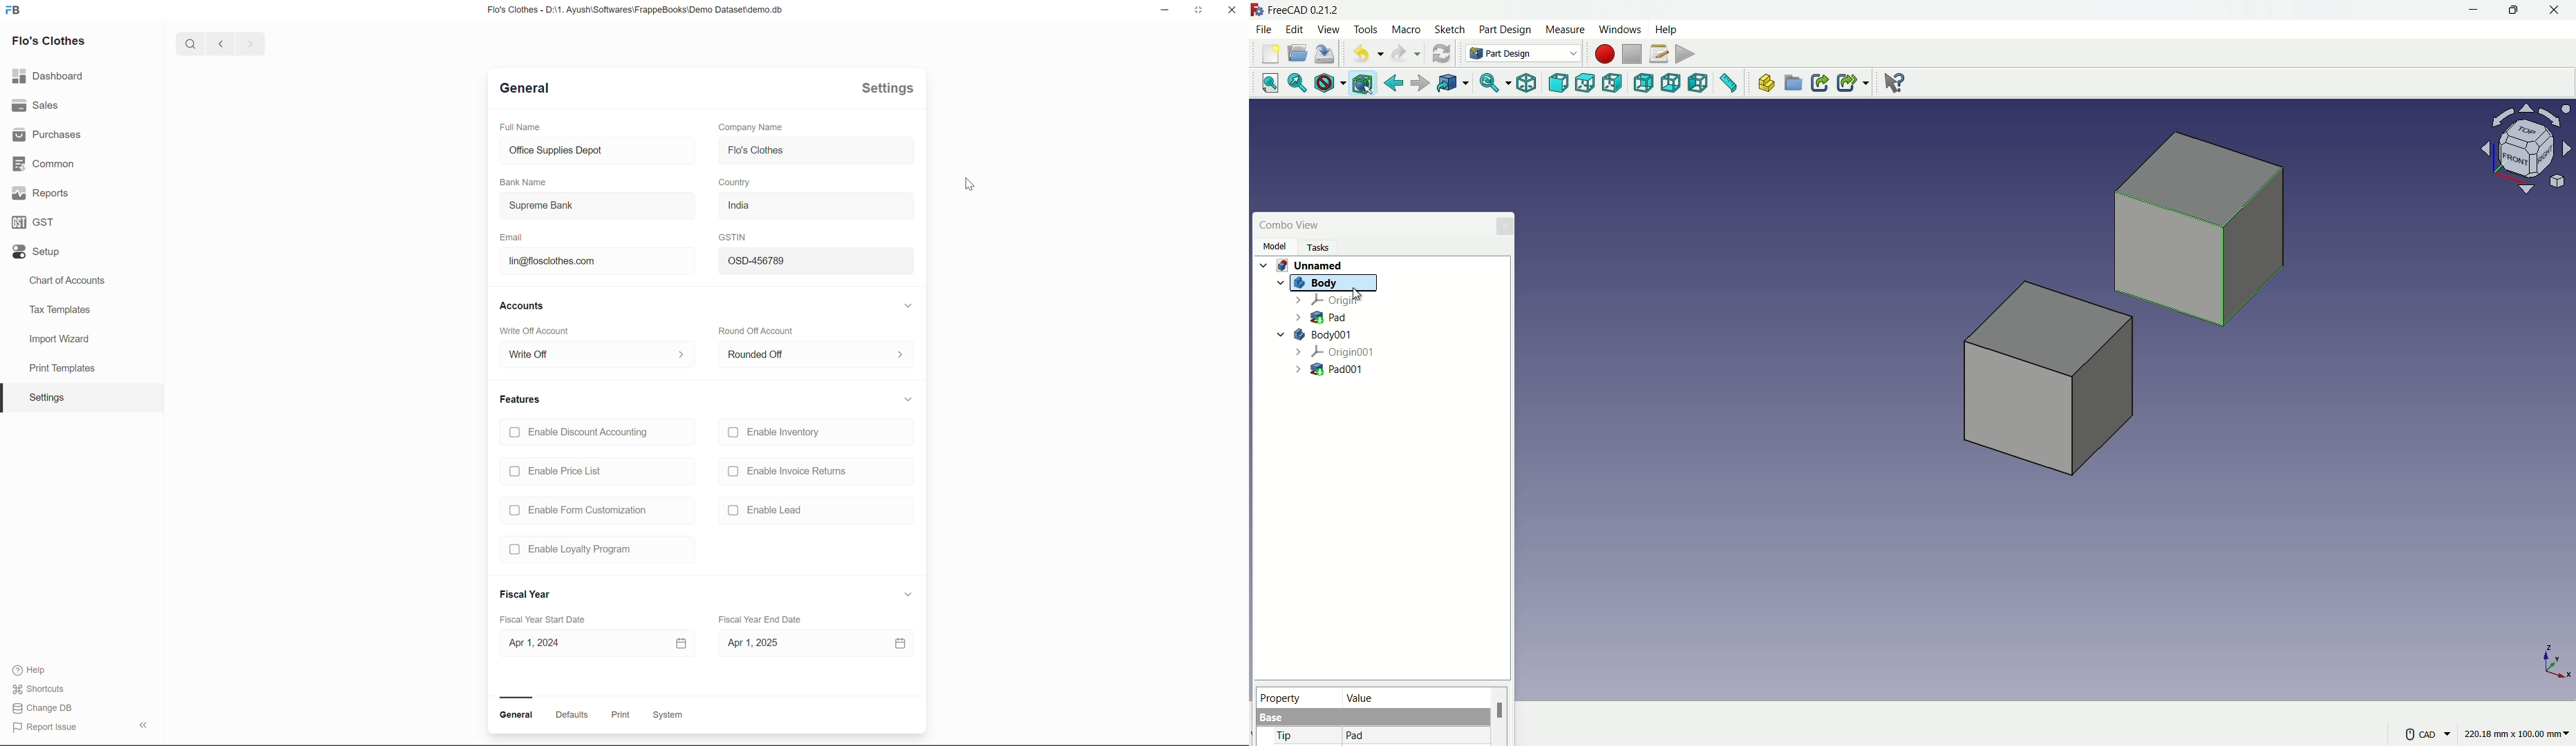  Describe the element at coordinates (621, 715) in the screenshot. I see `Print` at that location.